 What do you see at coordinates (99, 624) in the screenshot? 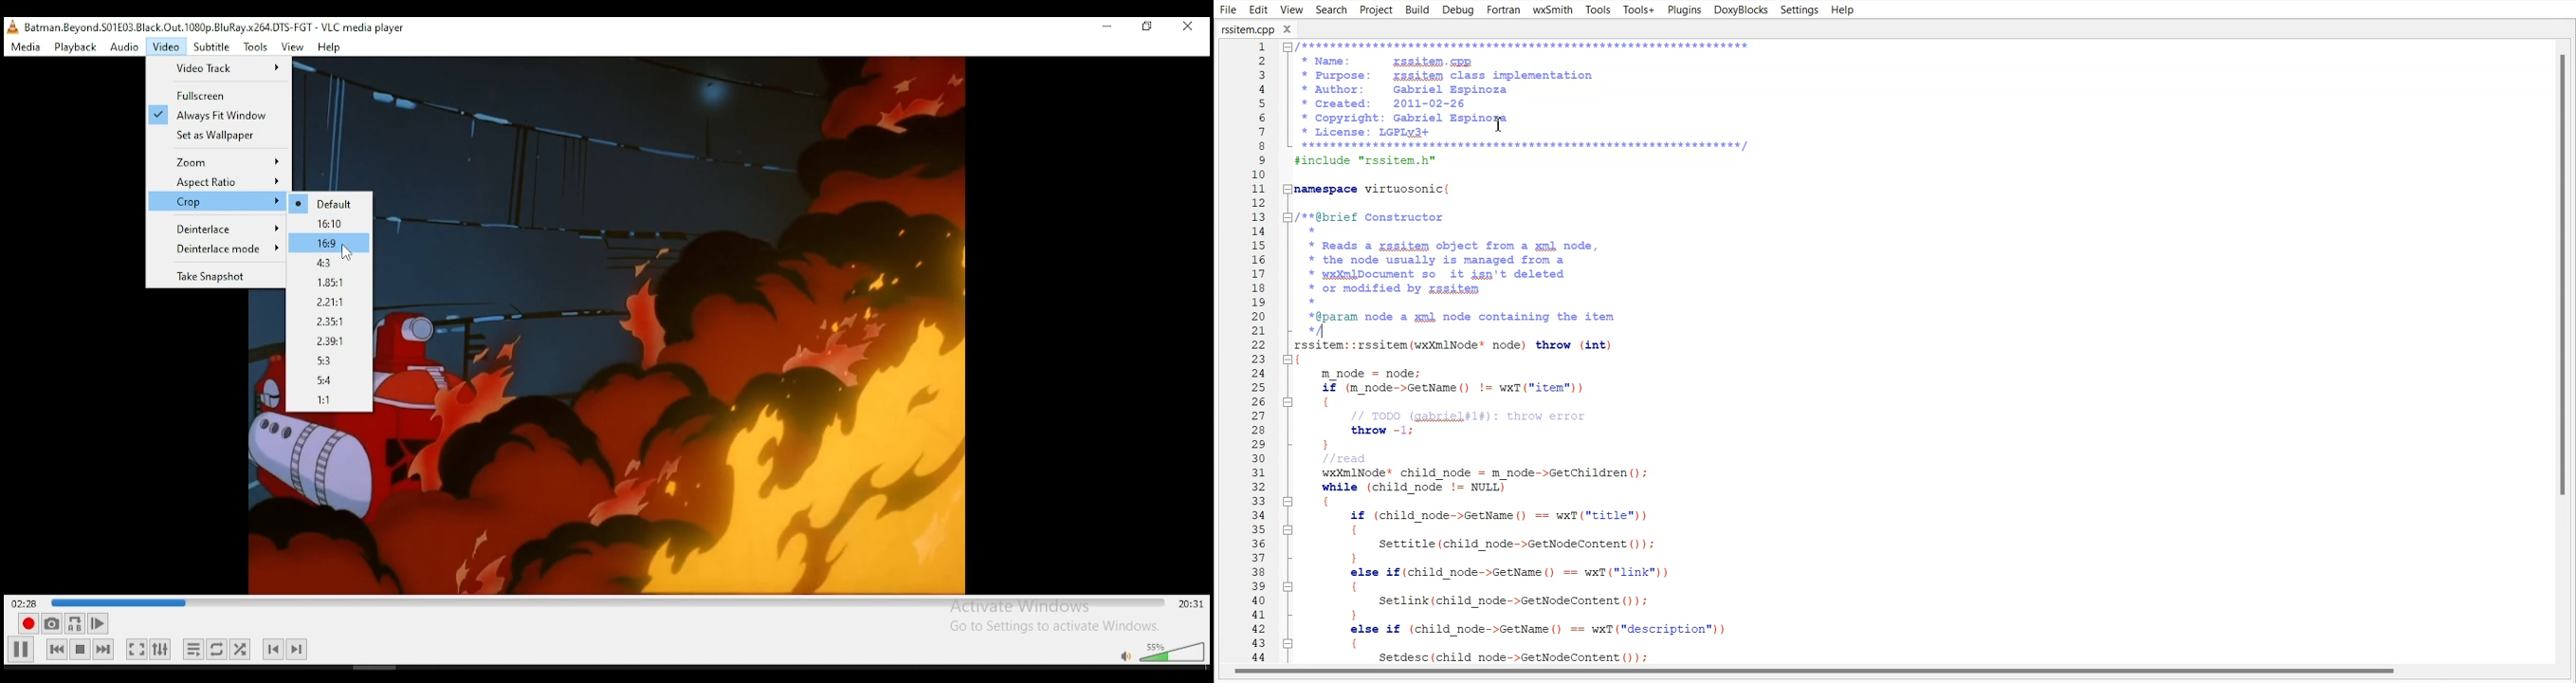
I see `frame by frame` at bounding box center [99, 624].